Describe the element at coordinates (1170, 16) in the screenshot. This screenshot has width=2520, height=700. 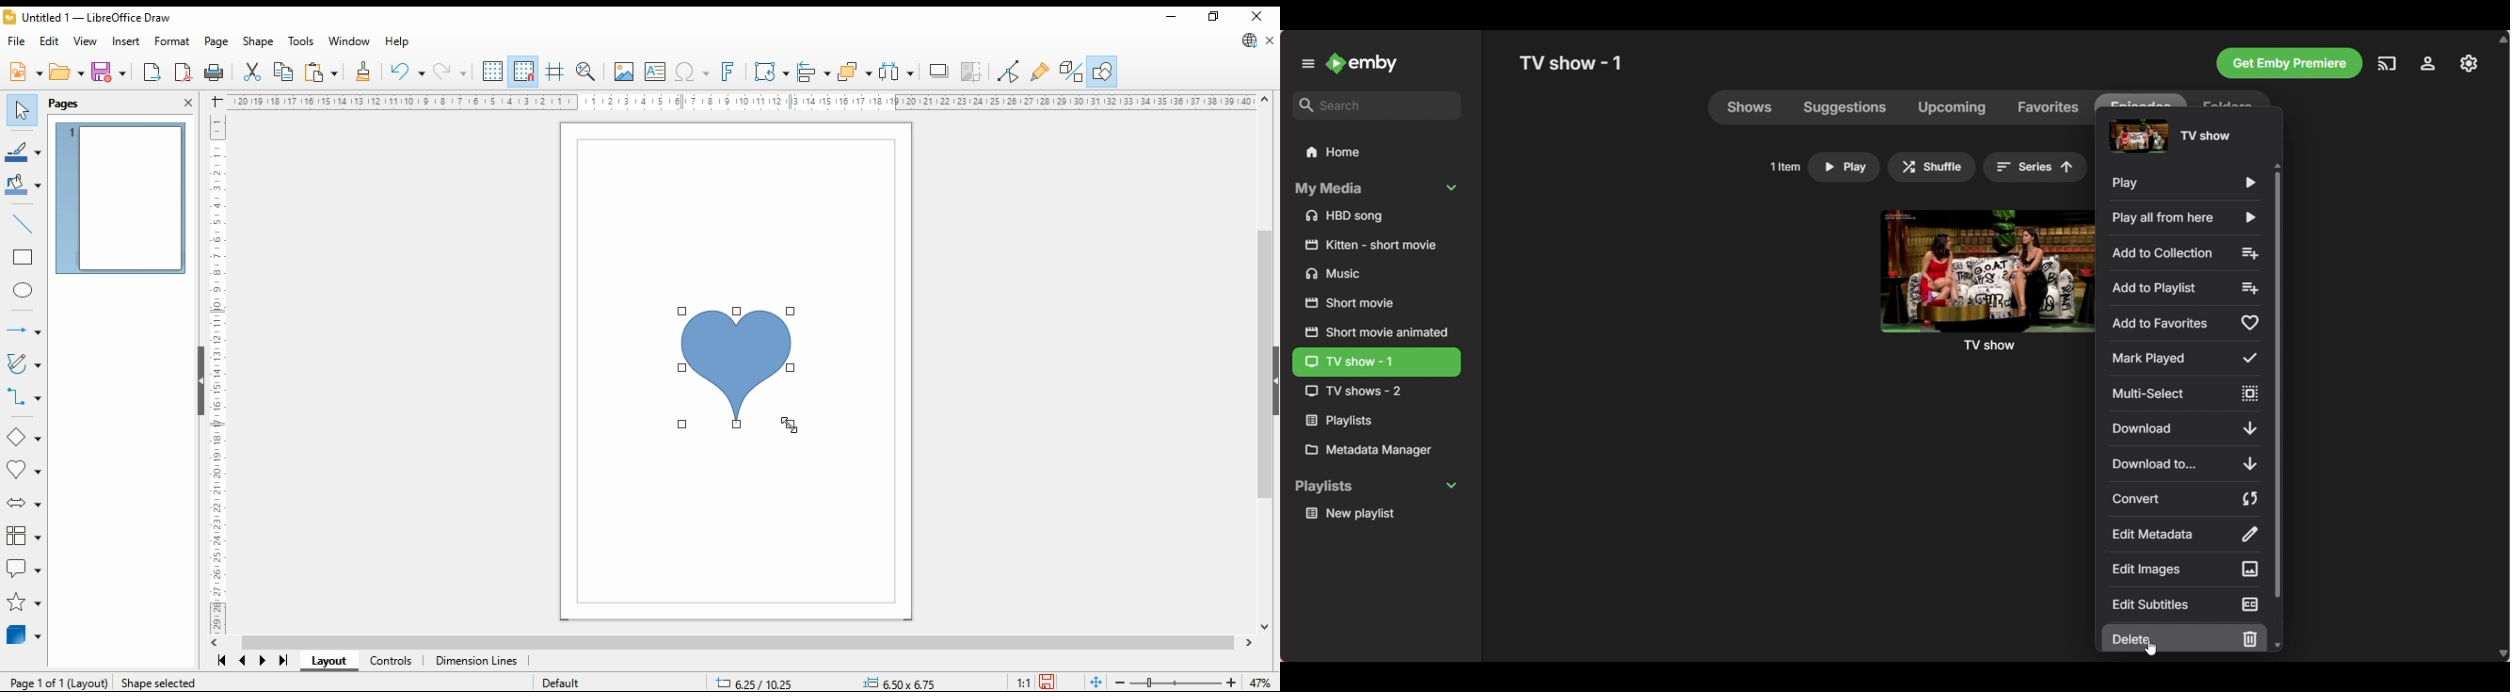
I see `minimize` at that location.